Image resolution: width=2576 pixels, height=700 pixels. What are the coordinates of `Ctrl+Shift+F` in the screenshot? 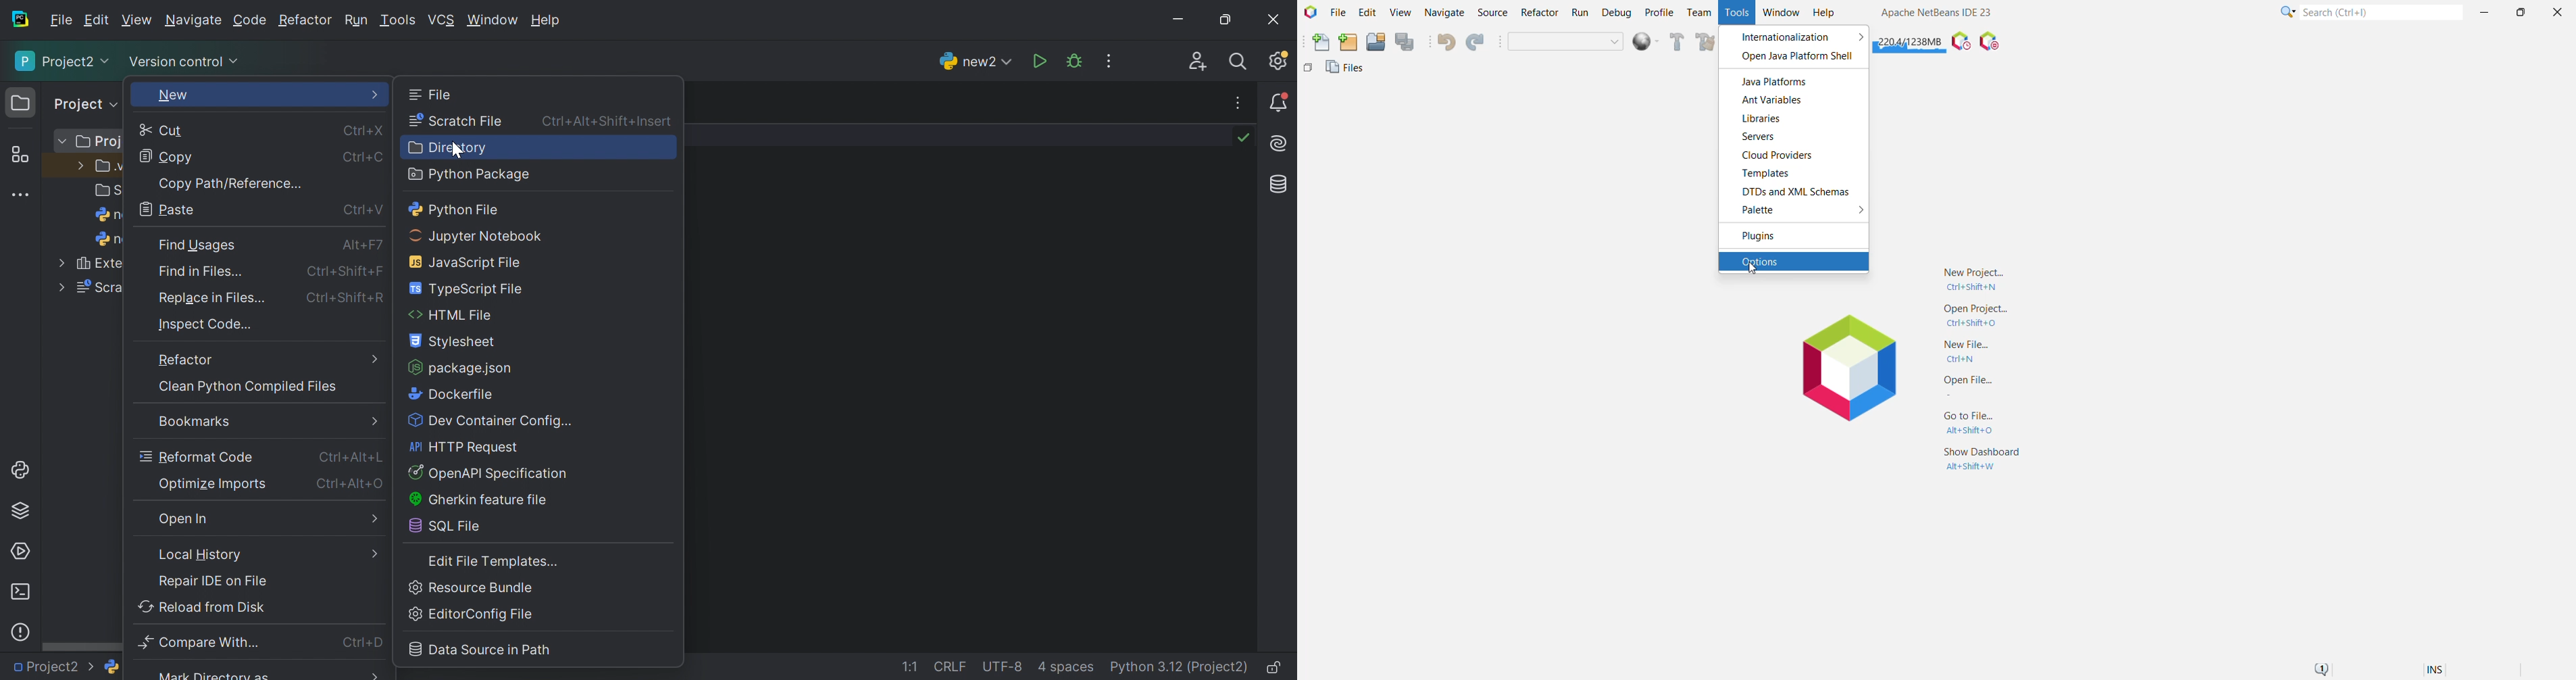 It's located at (344, 272).